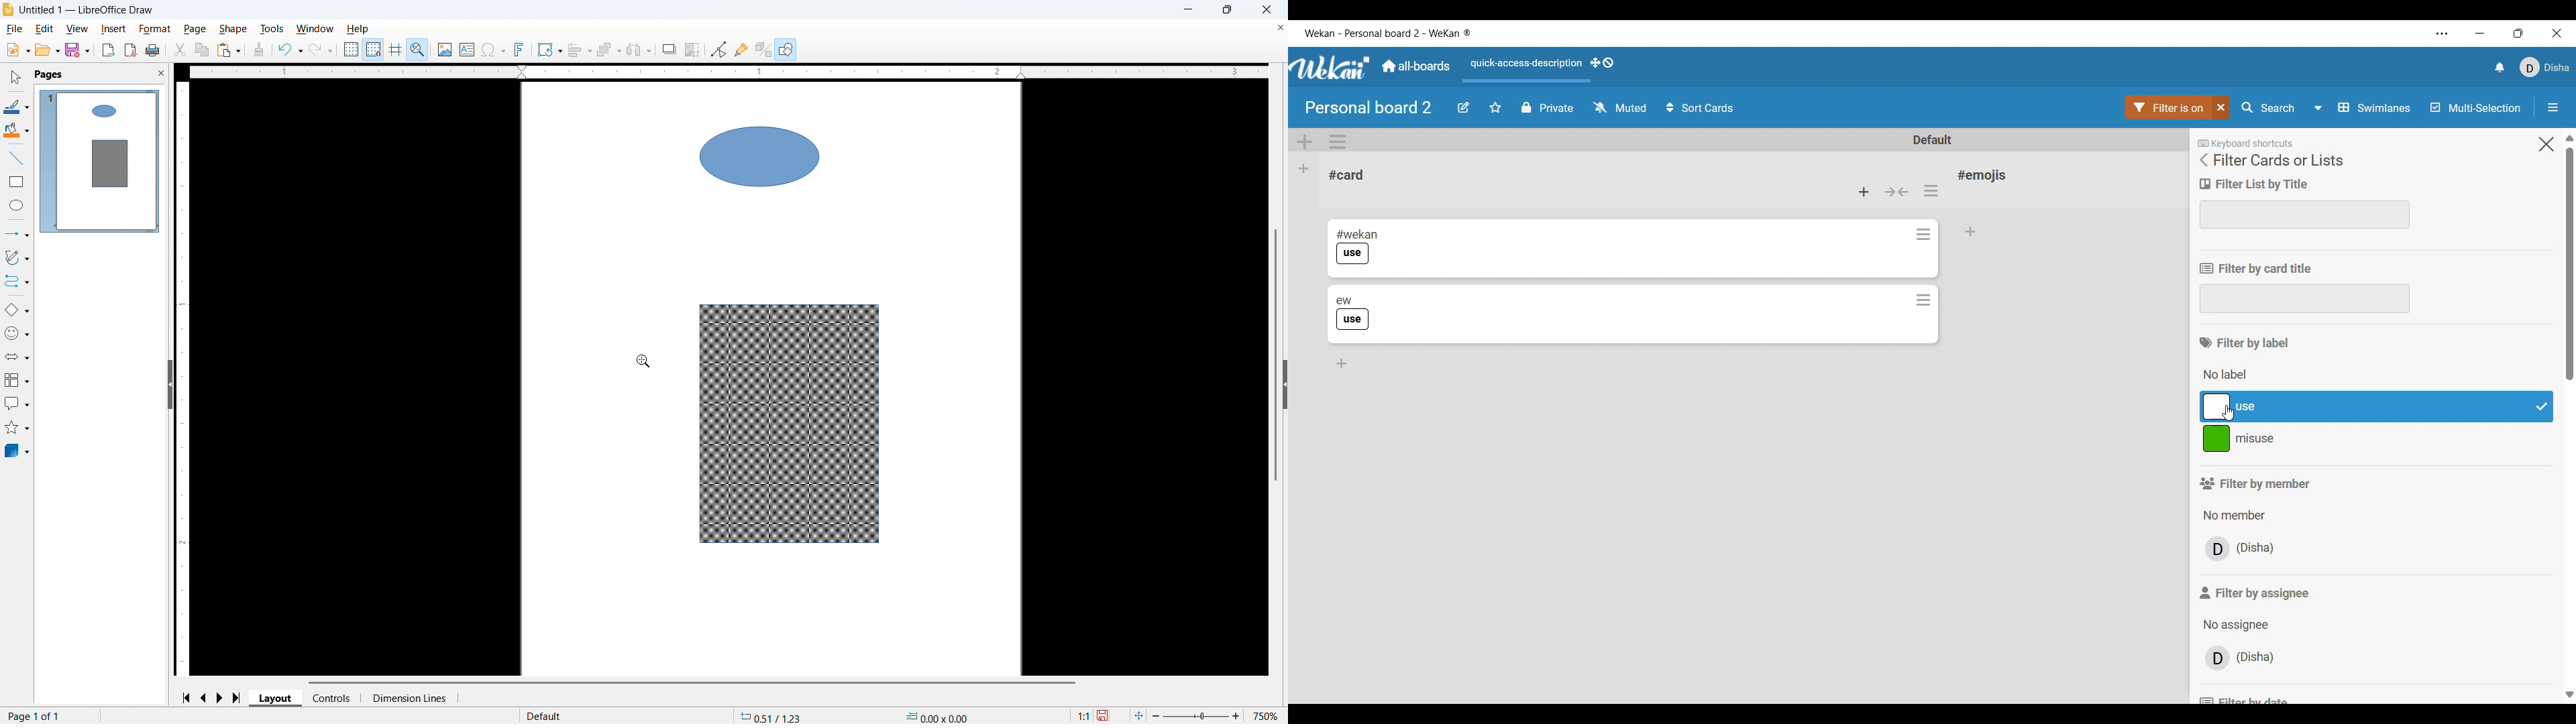 This screenshot has height=728, width=2576. What do you see at coordinates (156, 29) in the screenshot?
I see `Format ` at bounding box center [156, 29].